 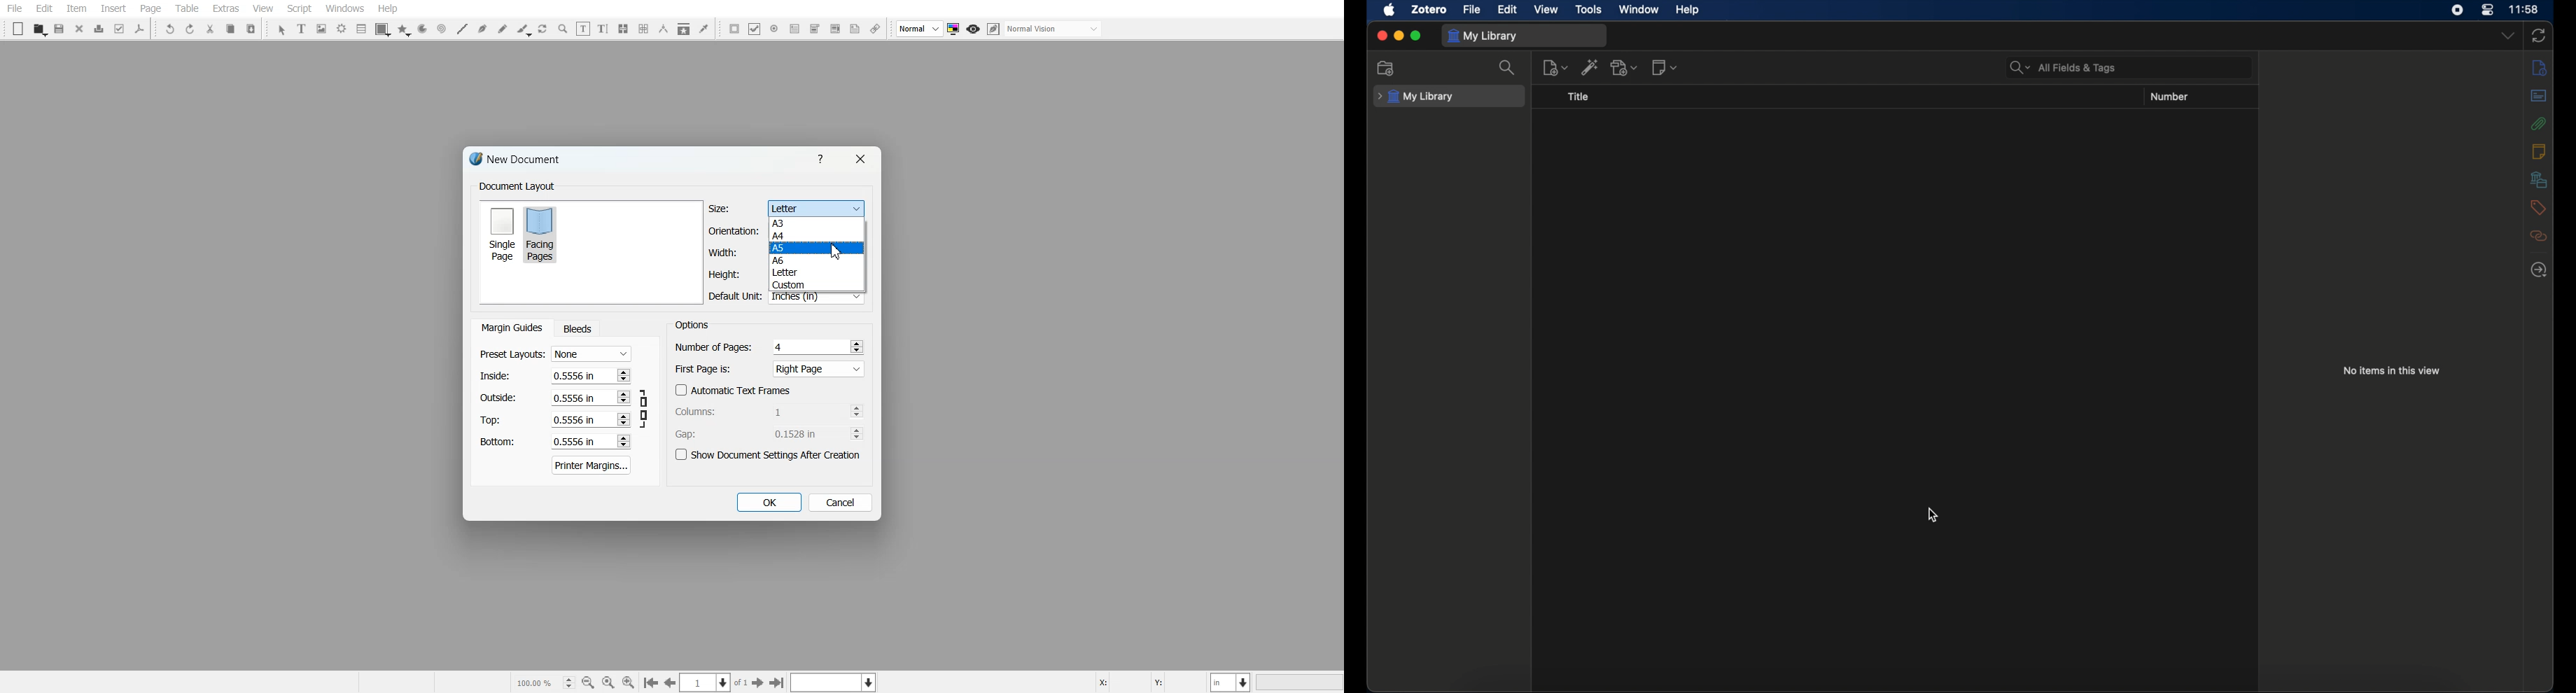 I want to click on Link Annotation, so click(x=875, y=29).